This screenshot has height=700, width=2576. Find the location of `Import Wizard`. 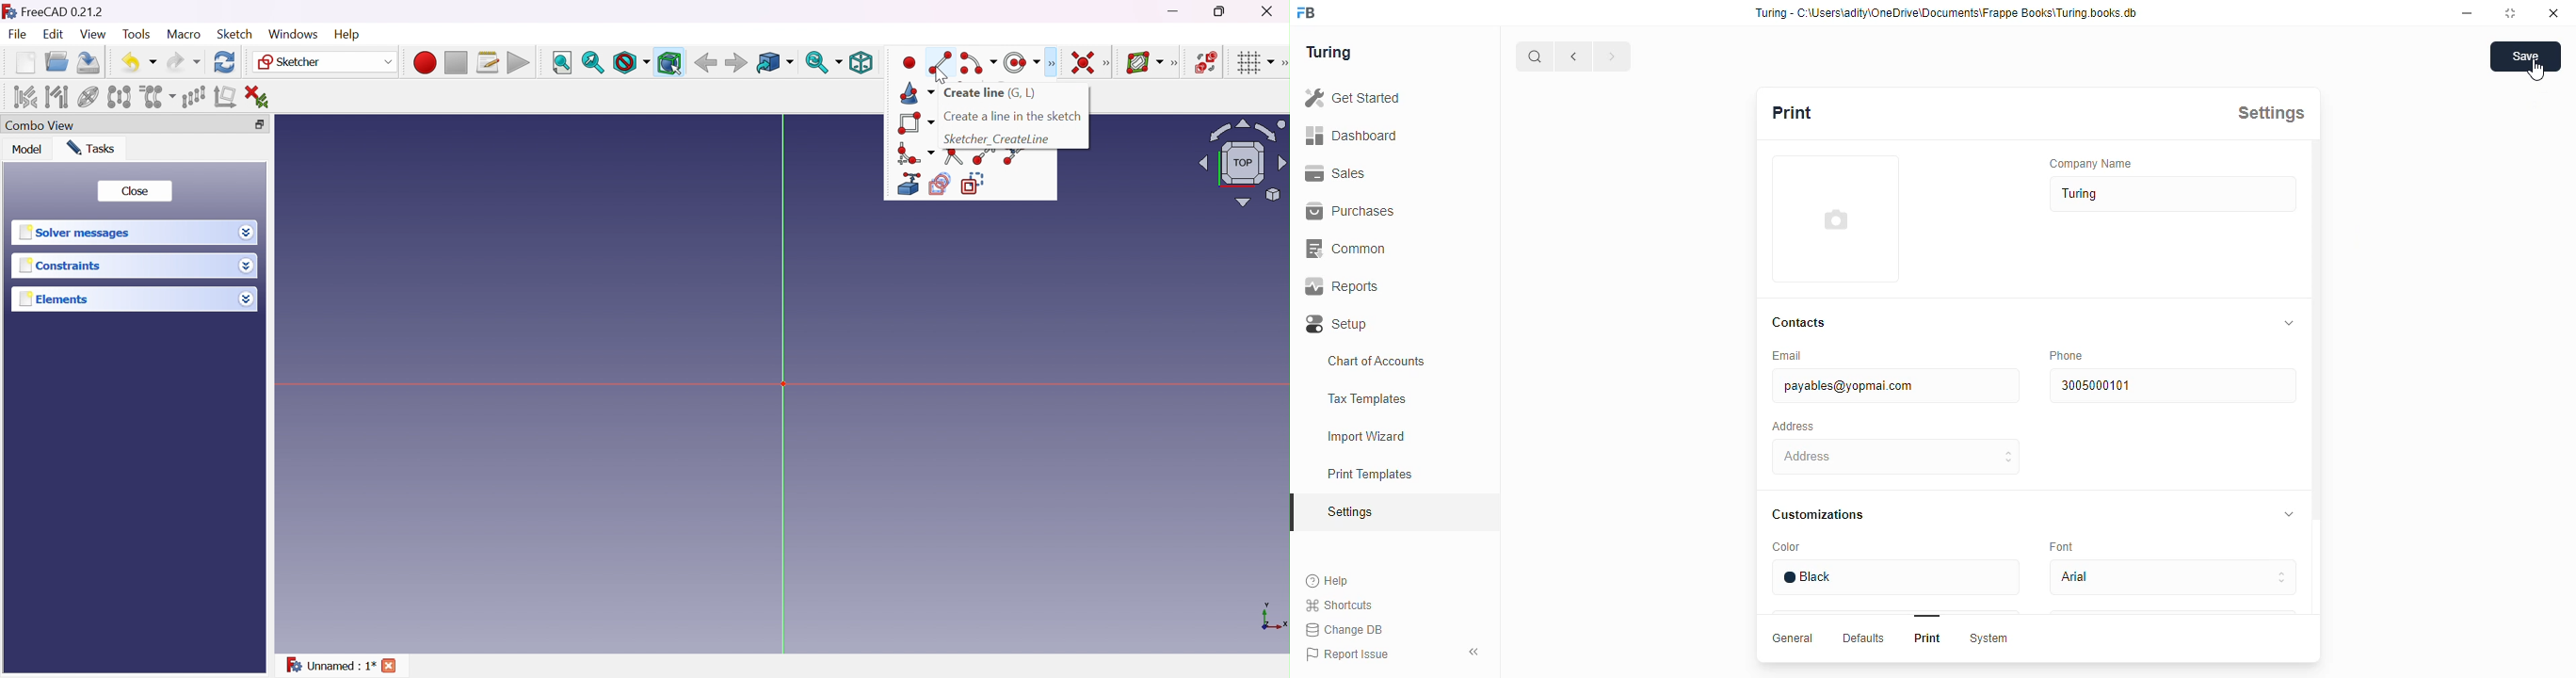

Import Wizard is located at coordinates (1377, 436).